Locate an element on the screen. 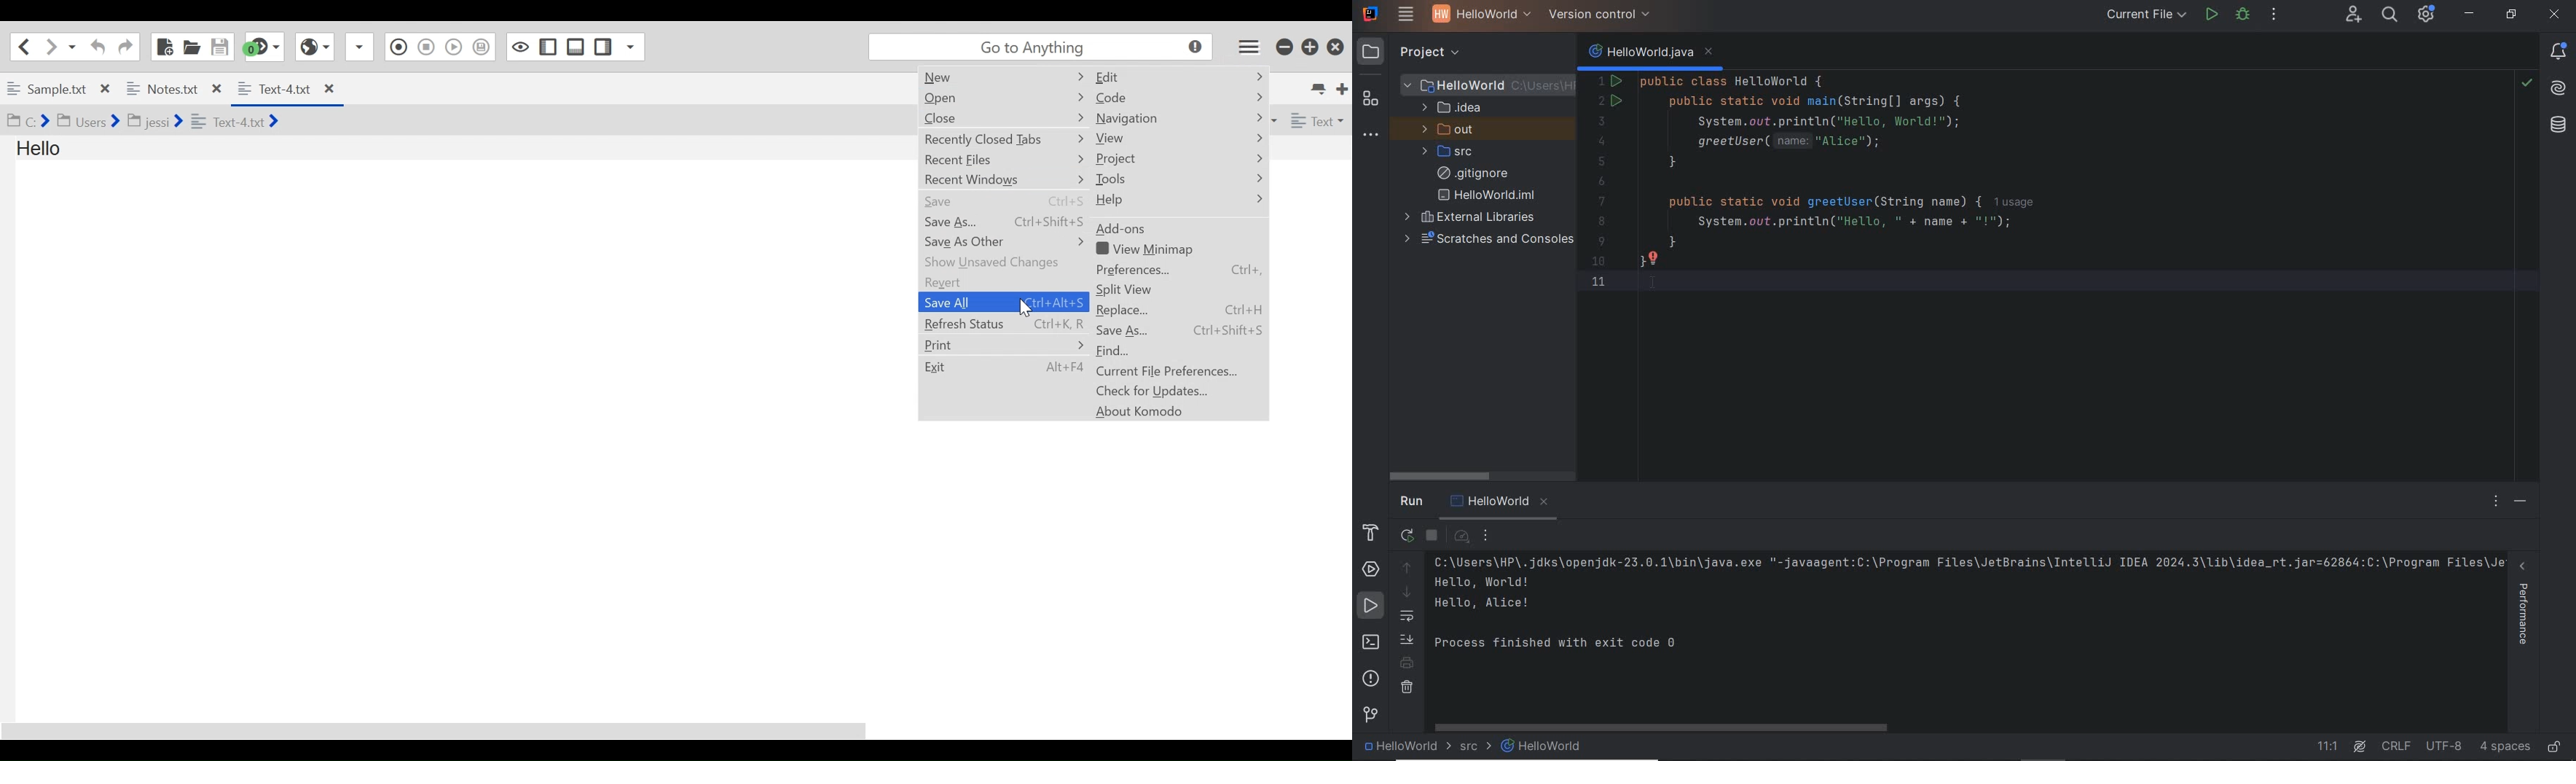 The image size is (2576, 784). Save File is located at coordinates (219, 47).